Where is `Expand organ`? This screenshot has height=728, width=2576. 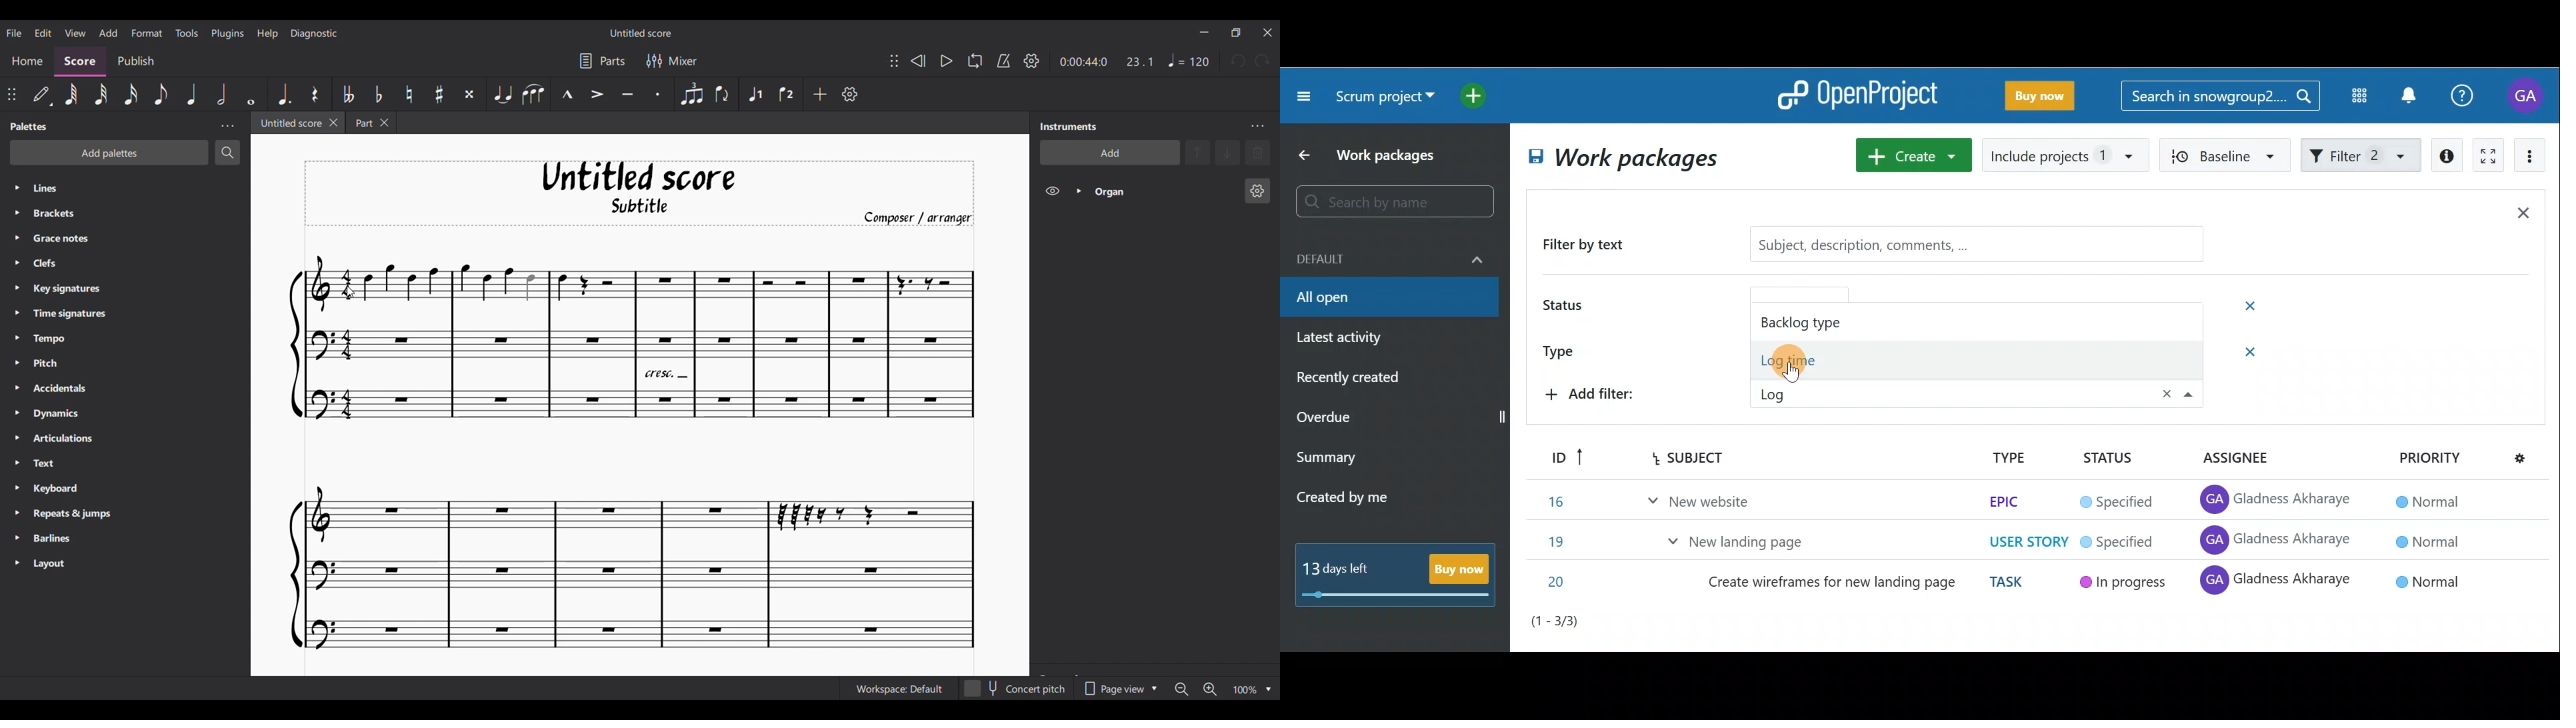 Expand organ is located at coordinates (1079, 191).